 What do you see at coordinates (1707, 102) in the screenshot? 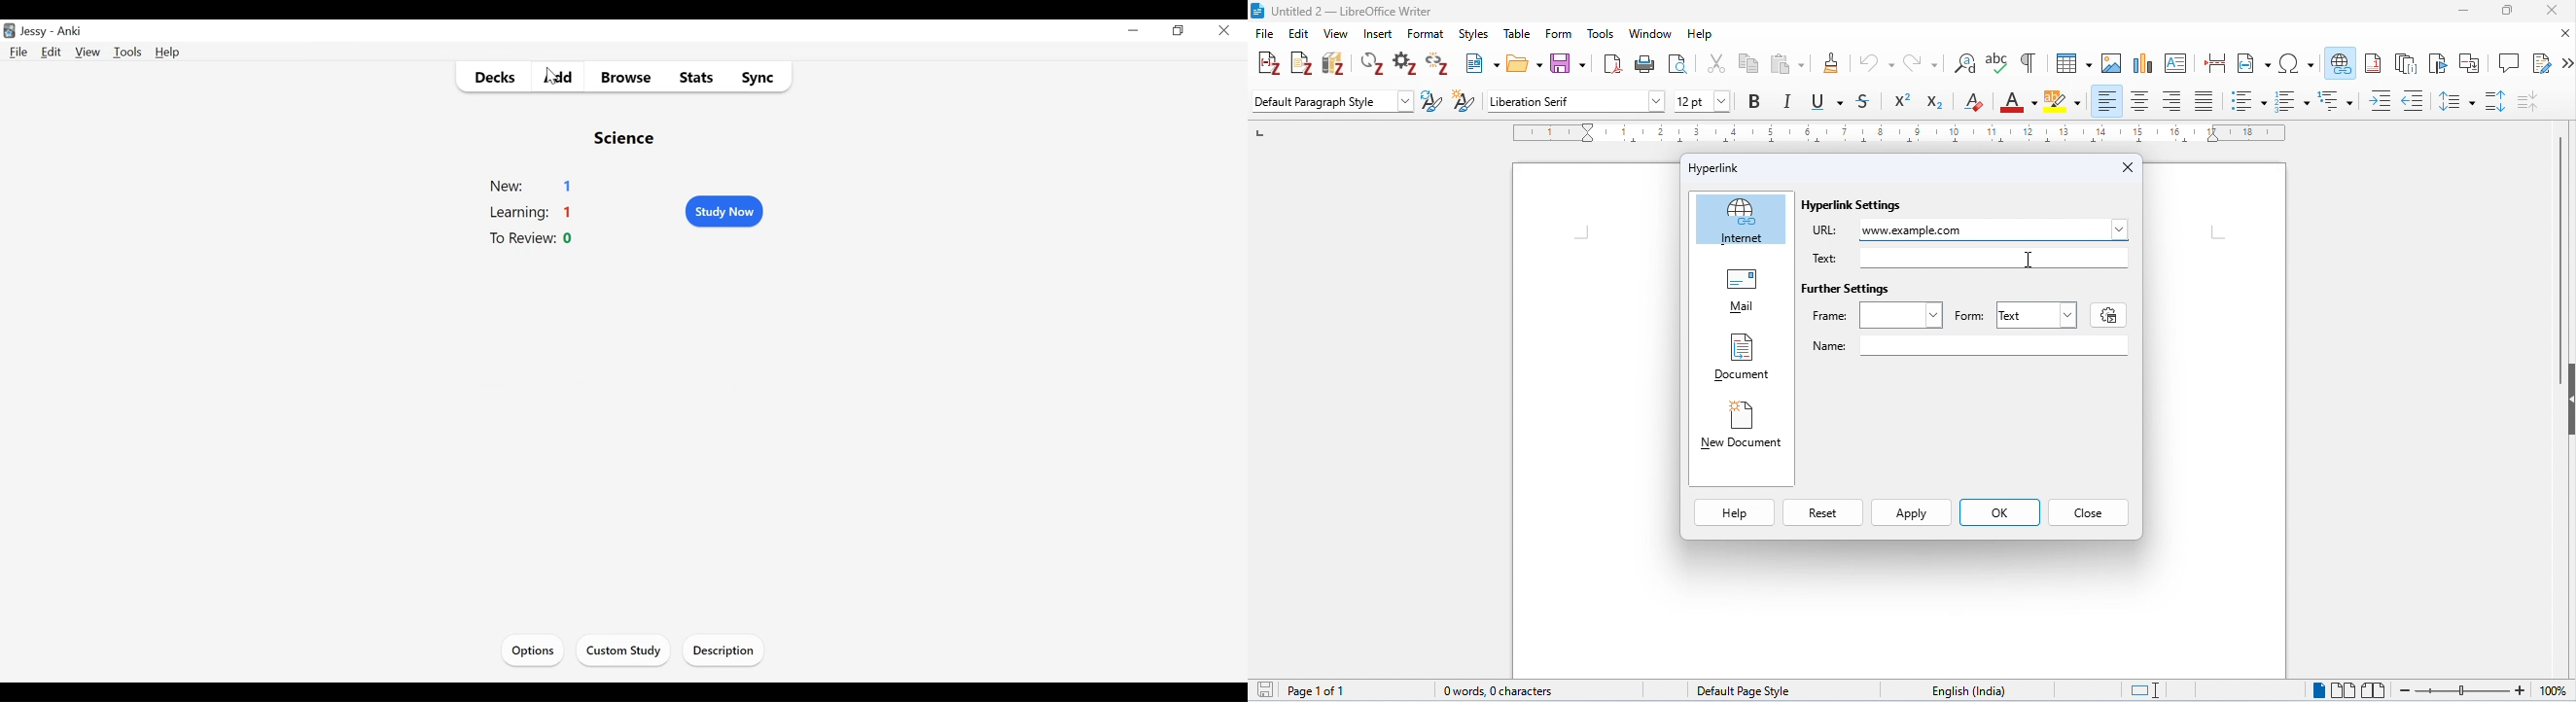
I see `font size` at bounding box center [1707, 102].